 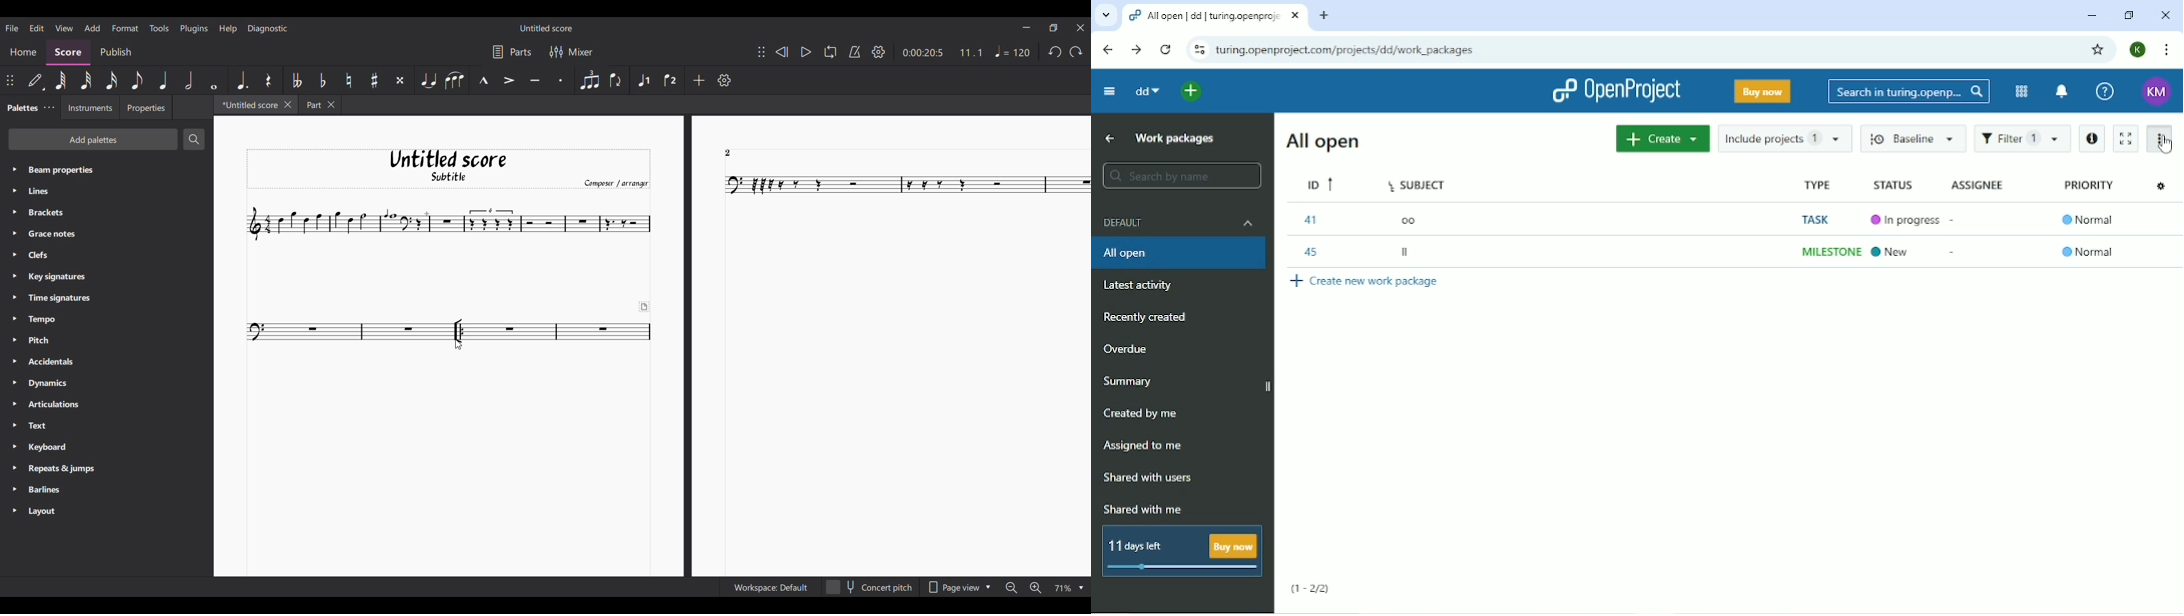 What do you see at coordinates (2165, 49) in the screenshot?
I see `Customize and control google chrome` at bounding box center [2165, 49].